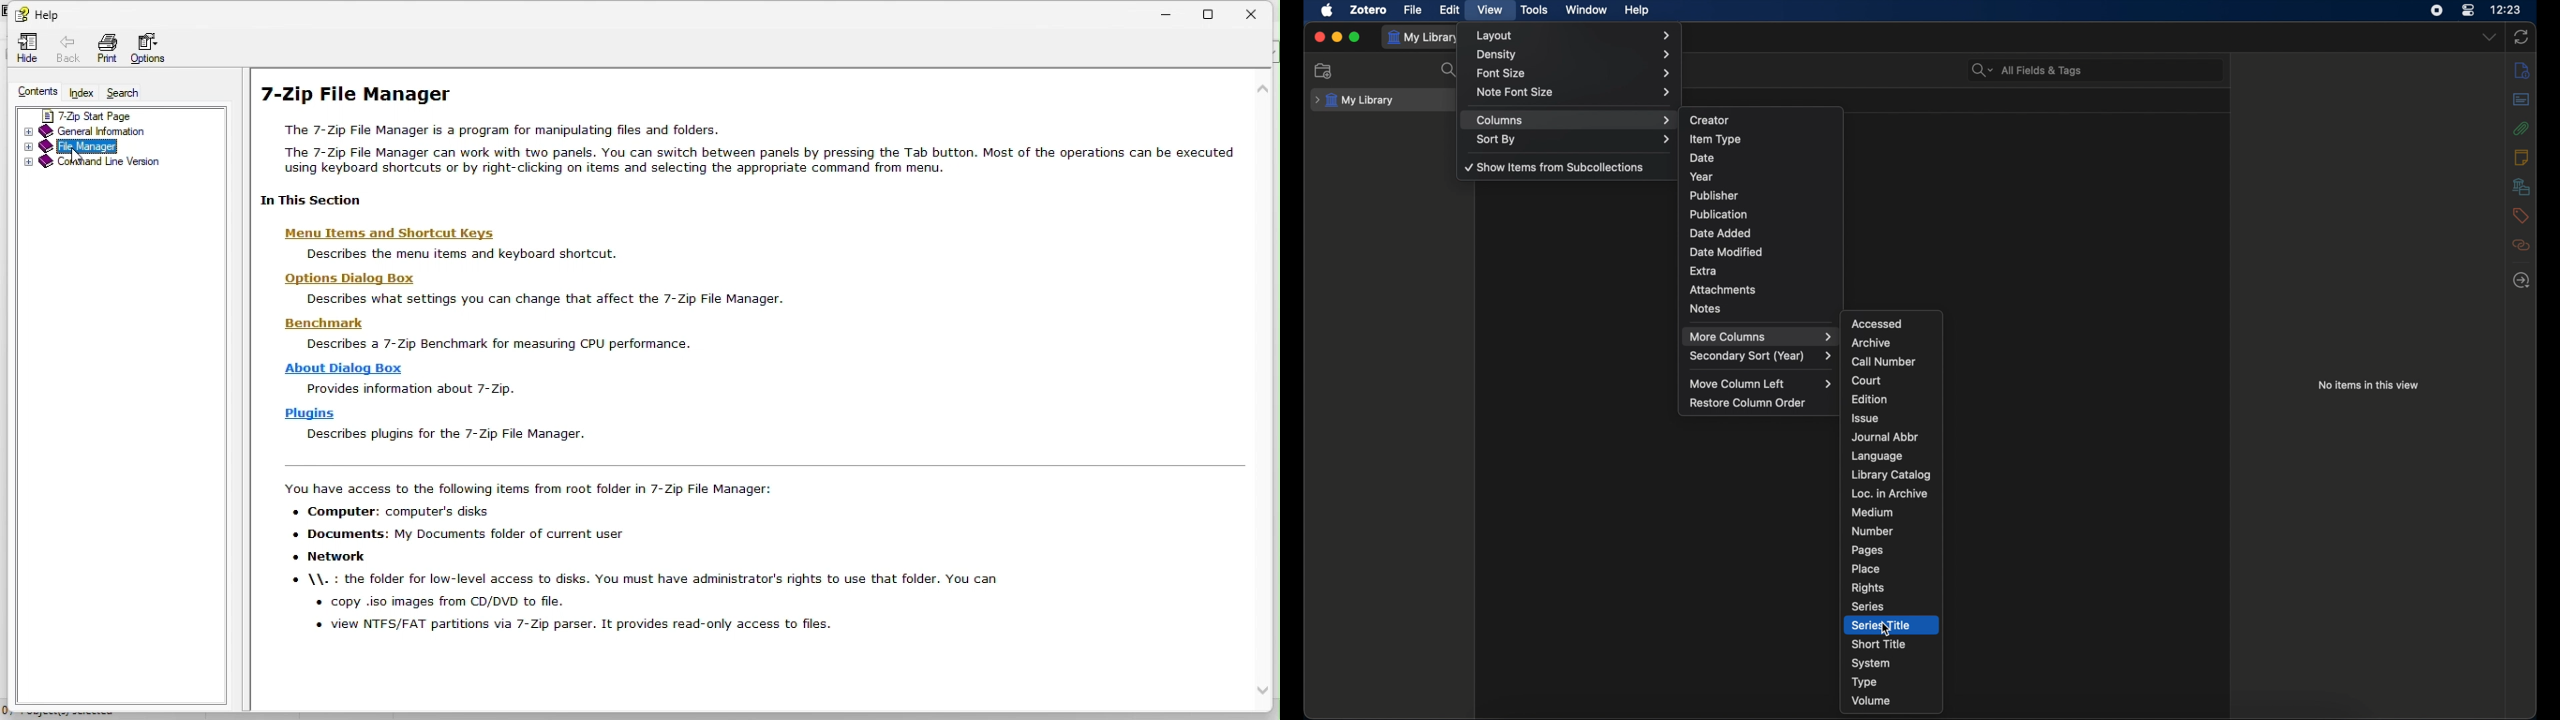  I want to click on index, so click(83, 94).